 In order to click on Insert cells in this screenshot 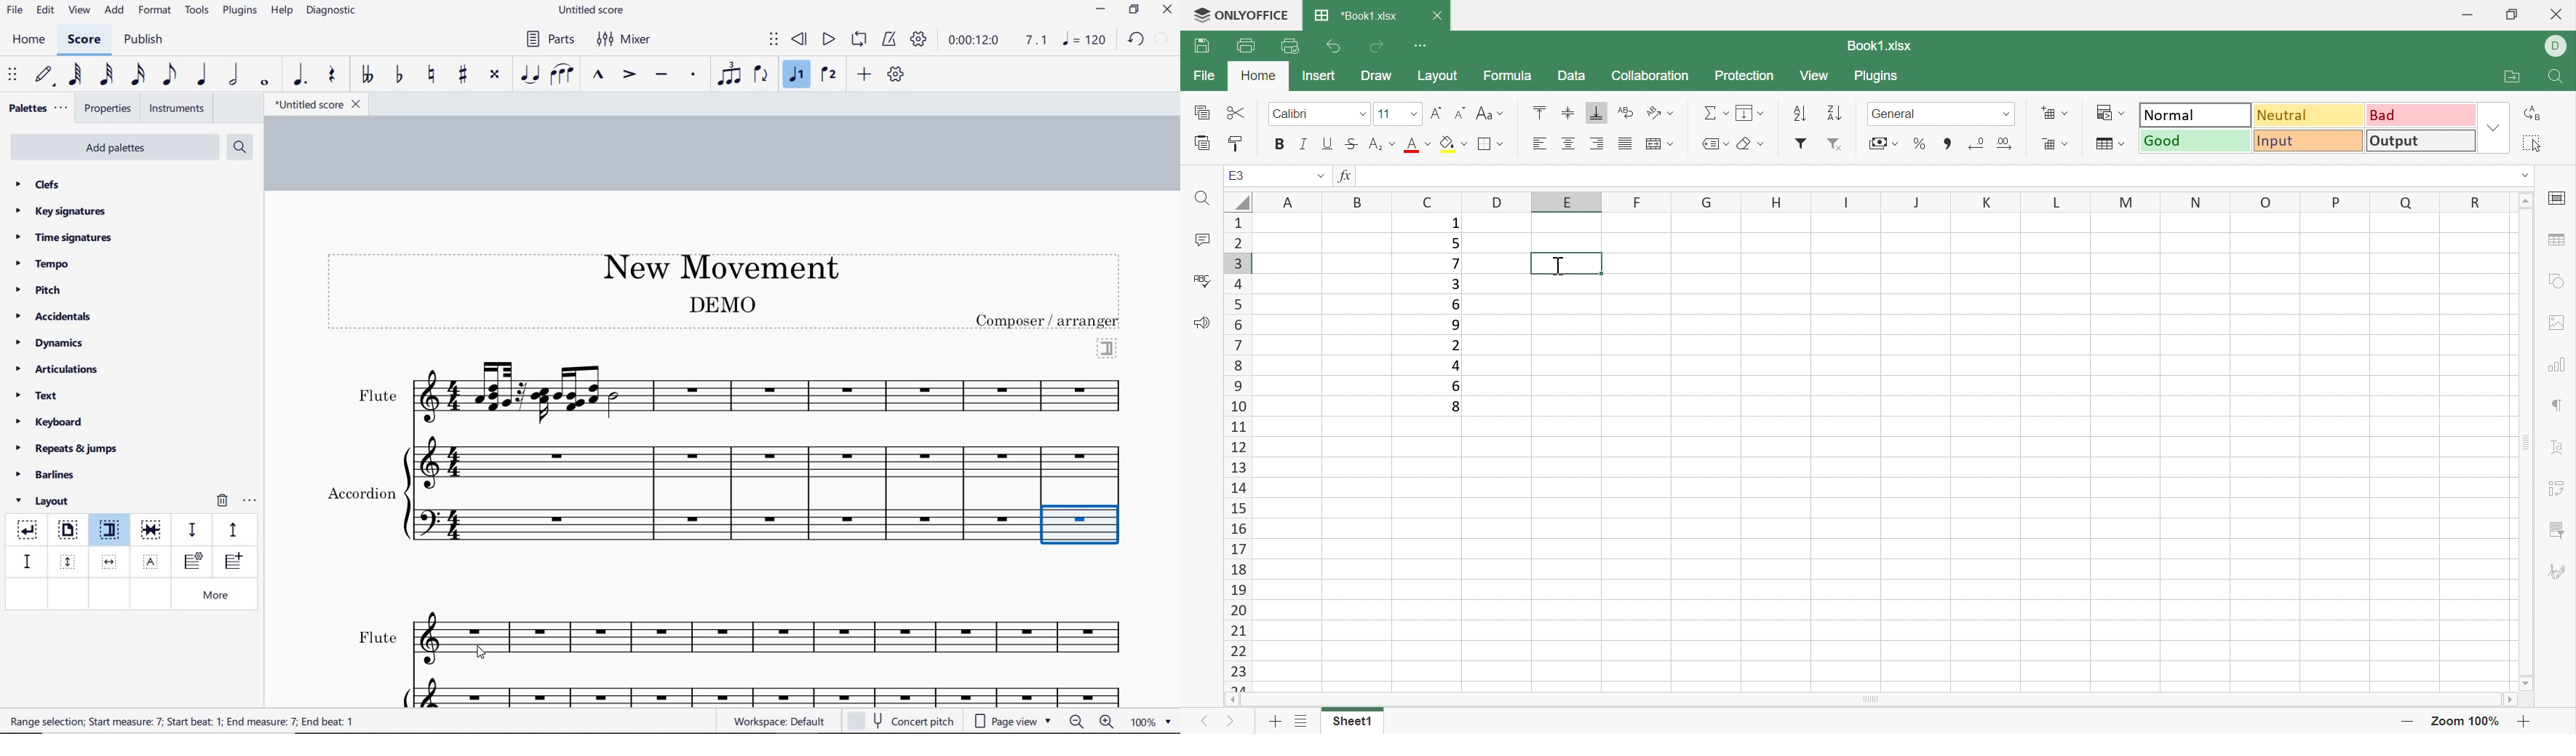, I will do `click(2056, 112)`.